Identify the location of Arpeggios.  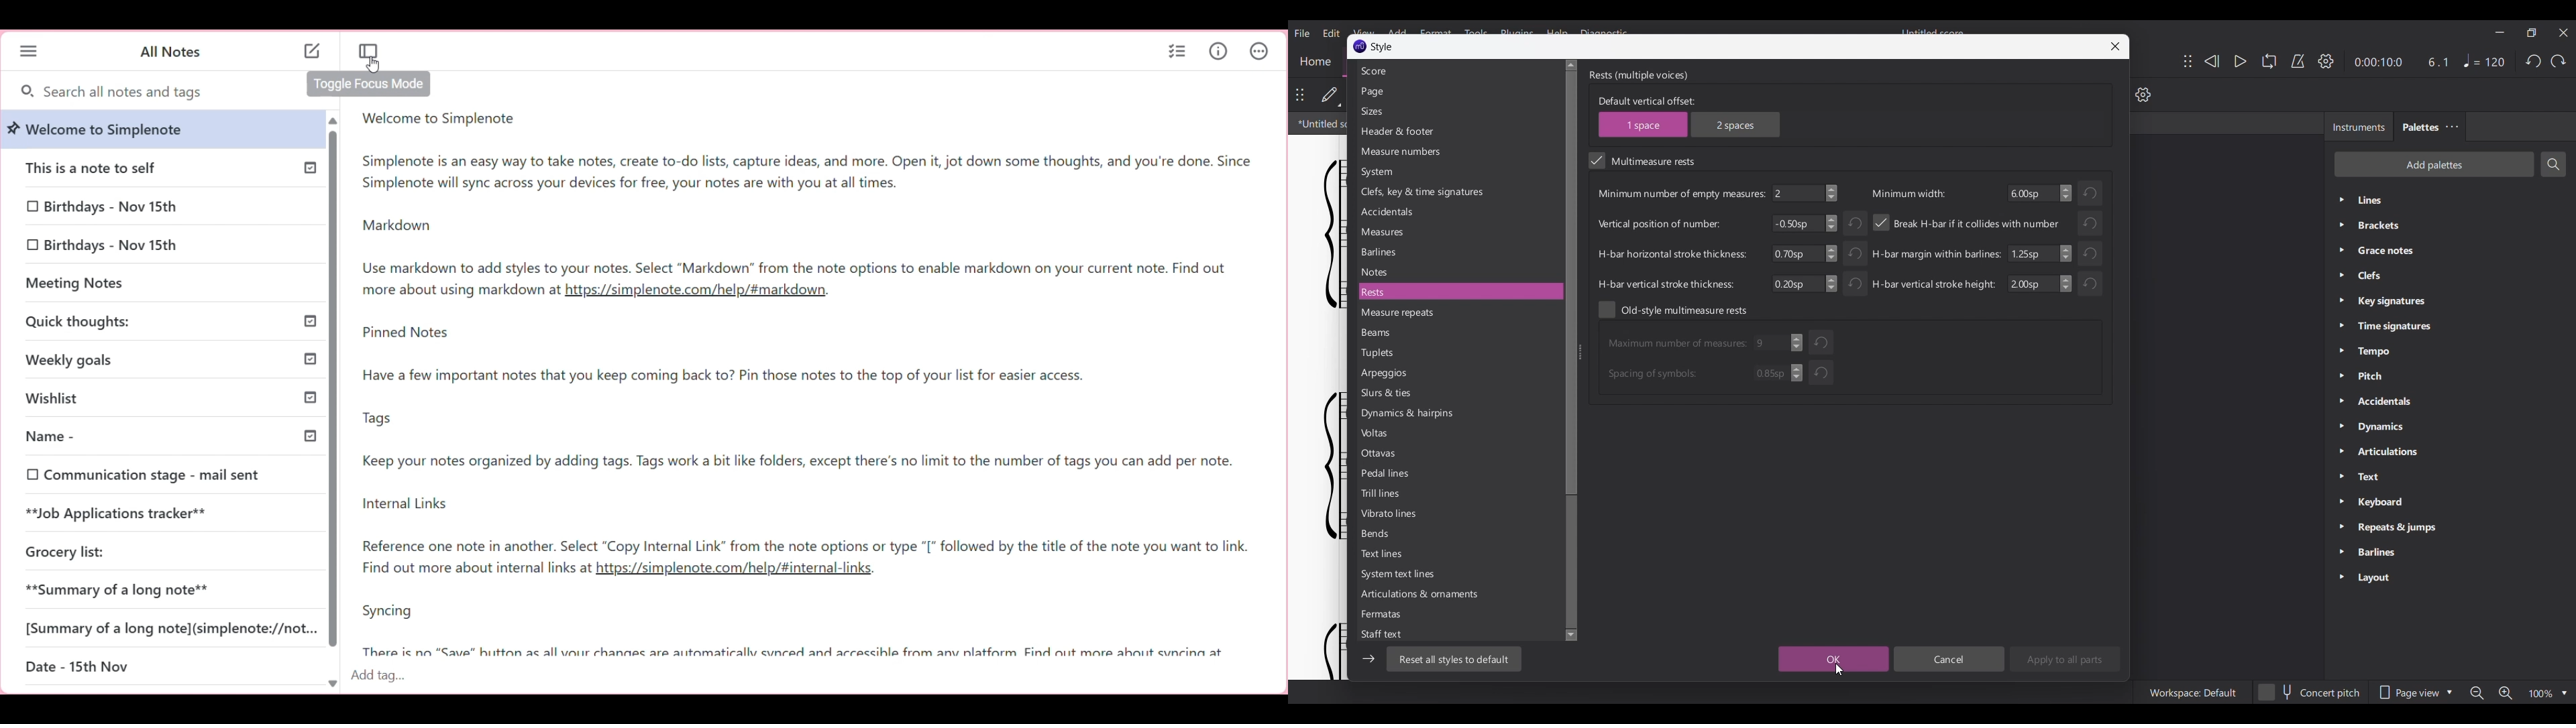
(1458, 373).